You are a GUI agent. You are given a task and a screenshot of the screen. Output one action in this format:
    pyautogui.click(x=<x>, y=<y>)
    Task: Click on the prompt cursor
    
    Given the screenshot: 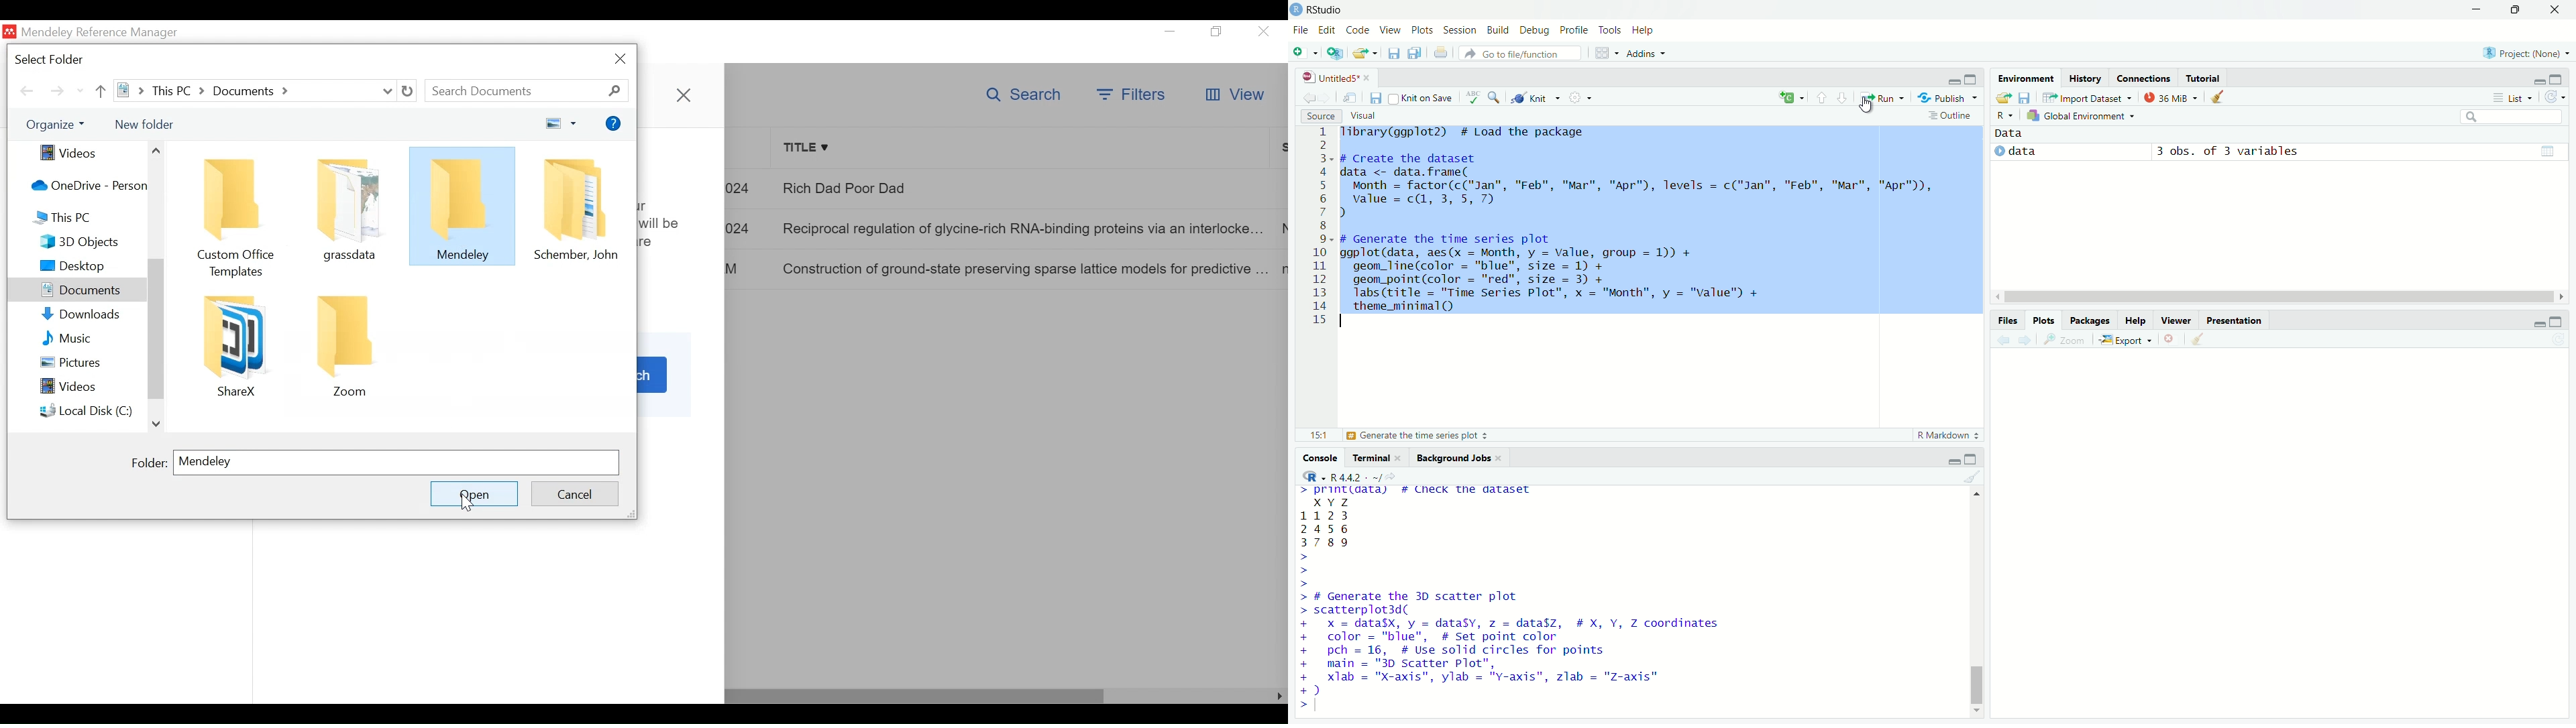 What is the action you would take?
    pyautogui.click(x=1300, y=570)
    